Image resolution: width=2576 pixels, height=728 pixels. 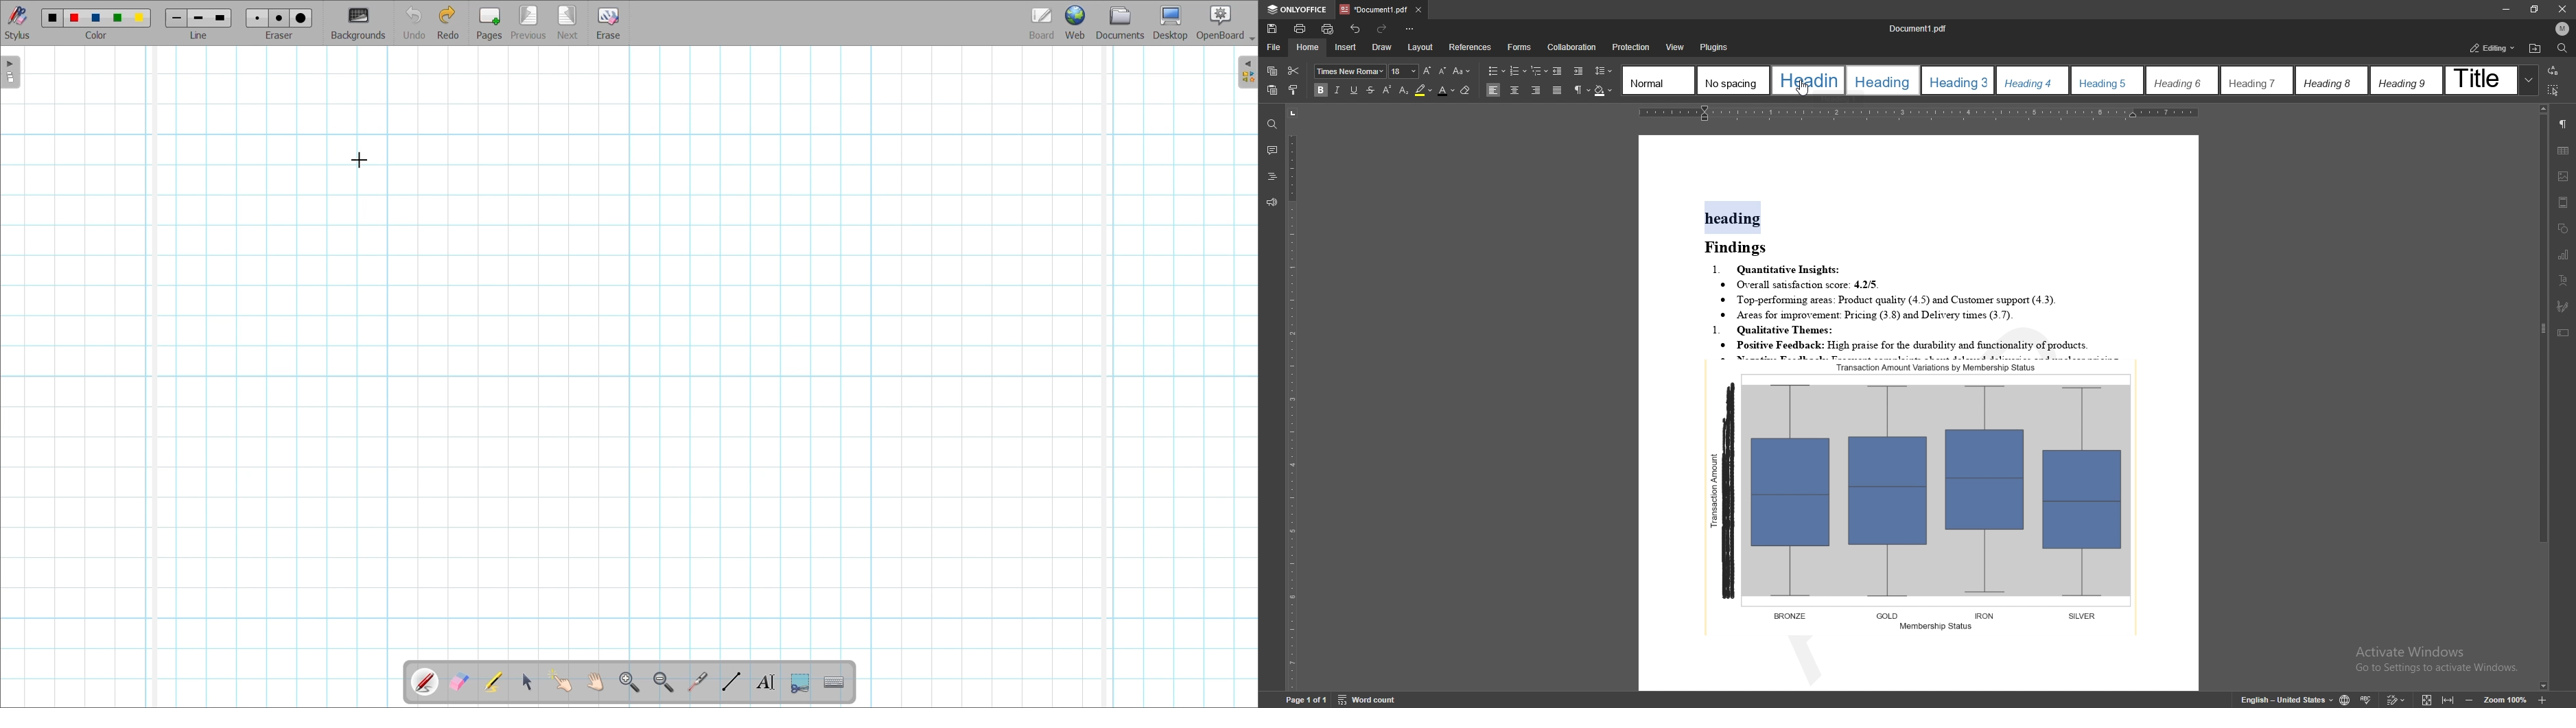 What do you see at coordinates (2564, 150) in the screenshot?
I see `table` at bounding box center [2564, 150].